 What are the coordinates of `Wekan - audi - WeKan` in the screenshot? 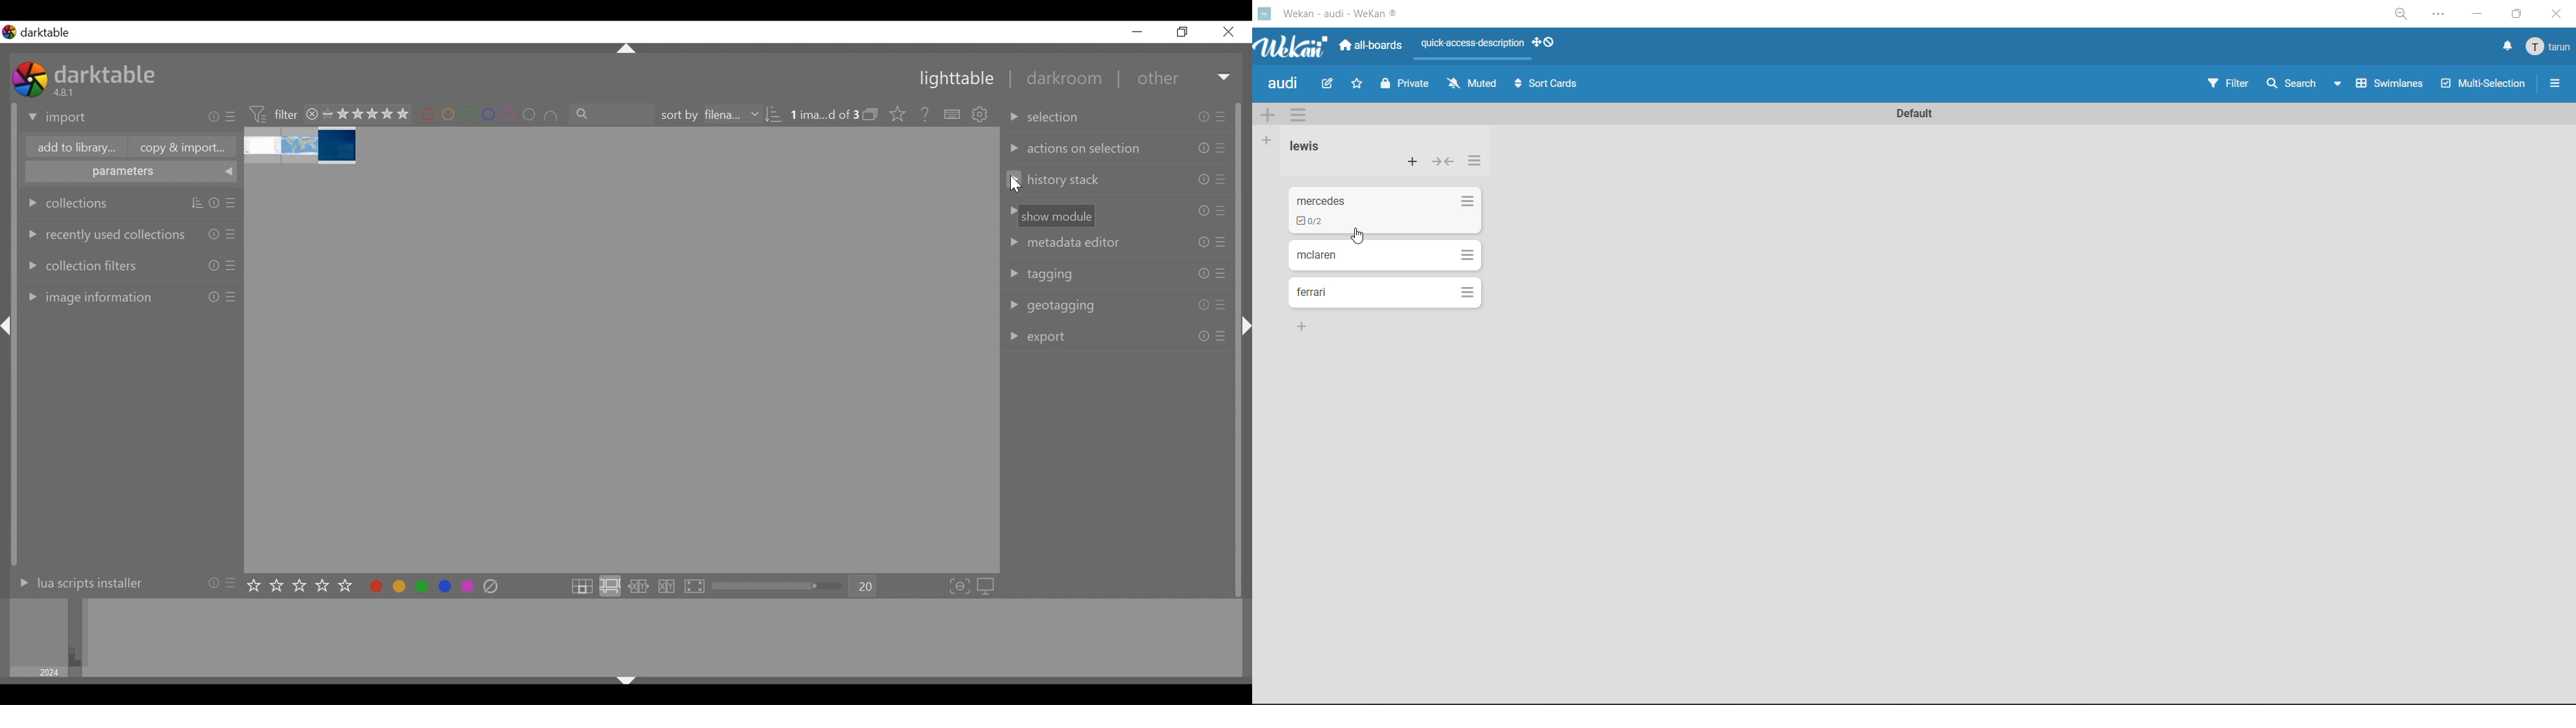 It's located at (1338, 14).